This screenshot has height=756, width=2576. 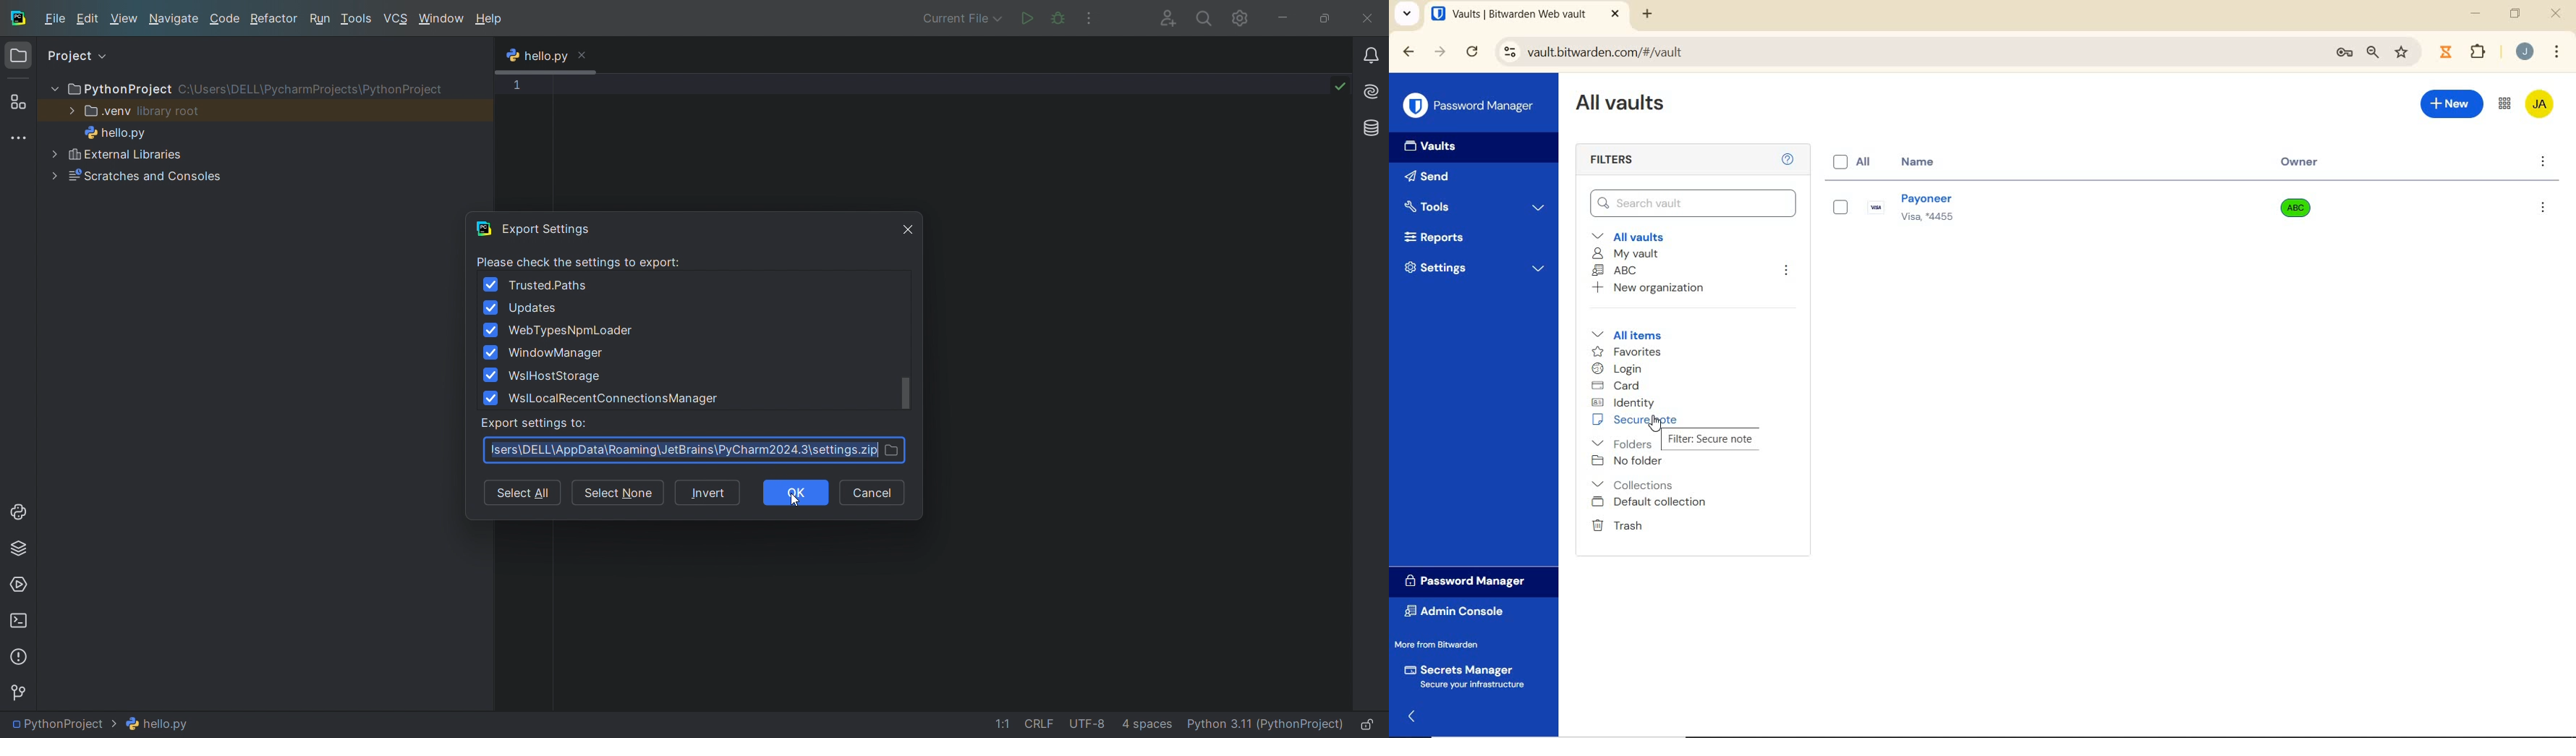 What do you see at coordinates (796, 492) in the screenshot?
I see `ok` at bounding box center [796, 492].